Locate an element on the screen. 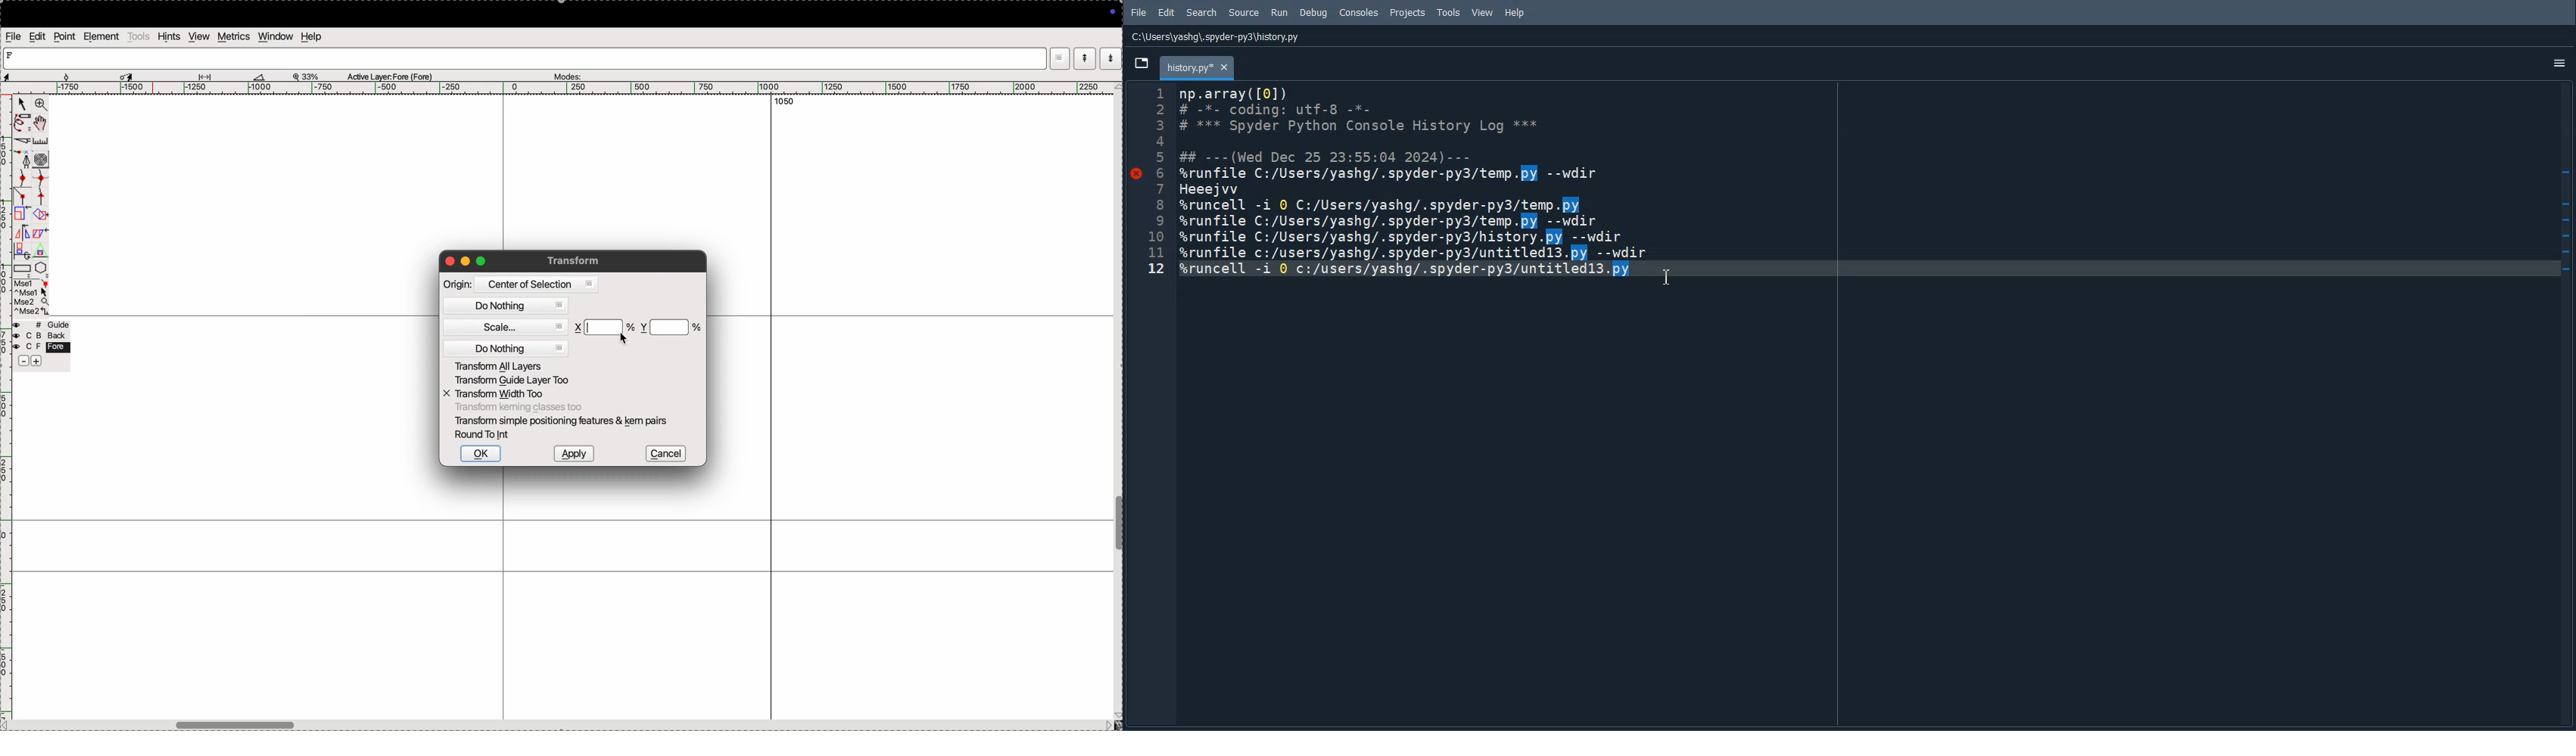 This screenshot has width=2576, height=756. Help is located at coordinates (1514, 13).